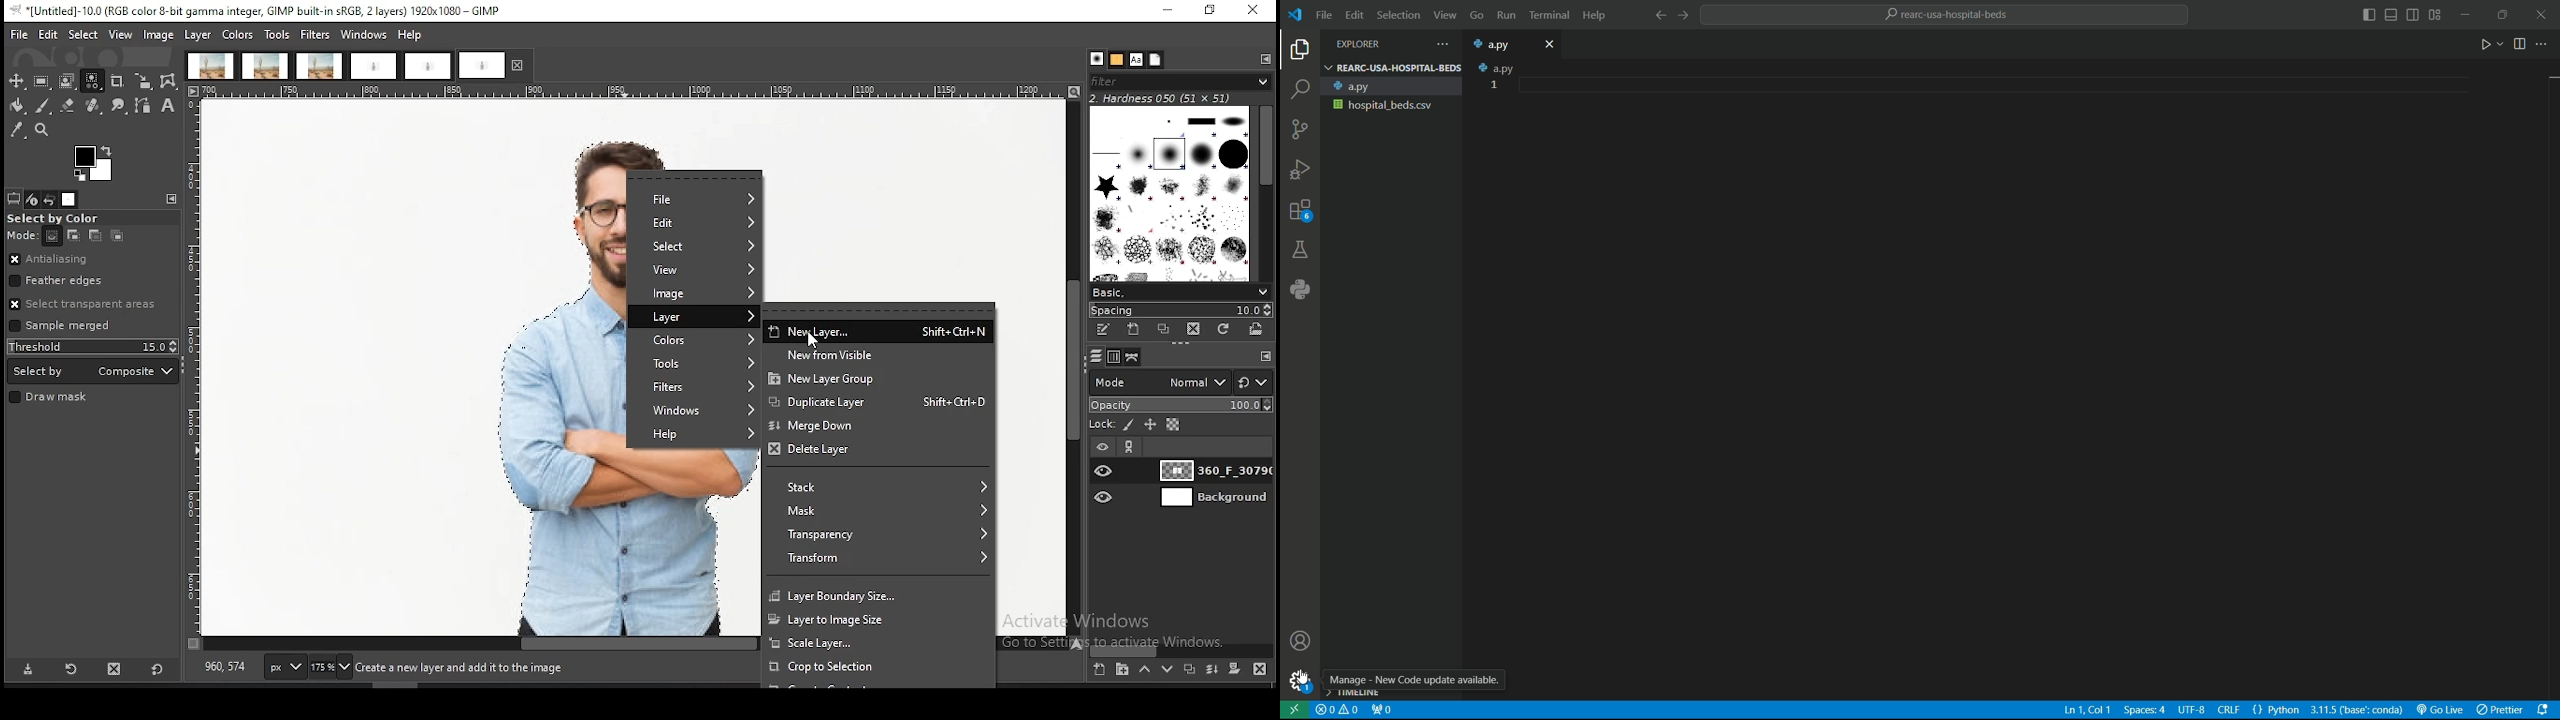 Image resolution: width=2576 pixels, height=728 pixels. I want to click on brushes, so click(1171, 193).